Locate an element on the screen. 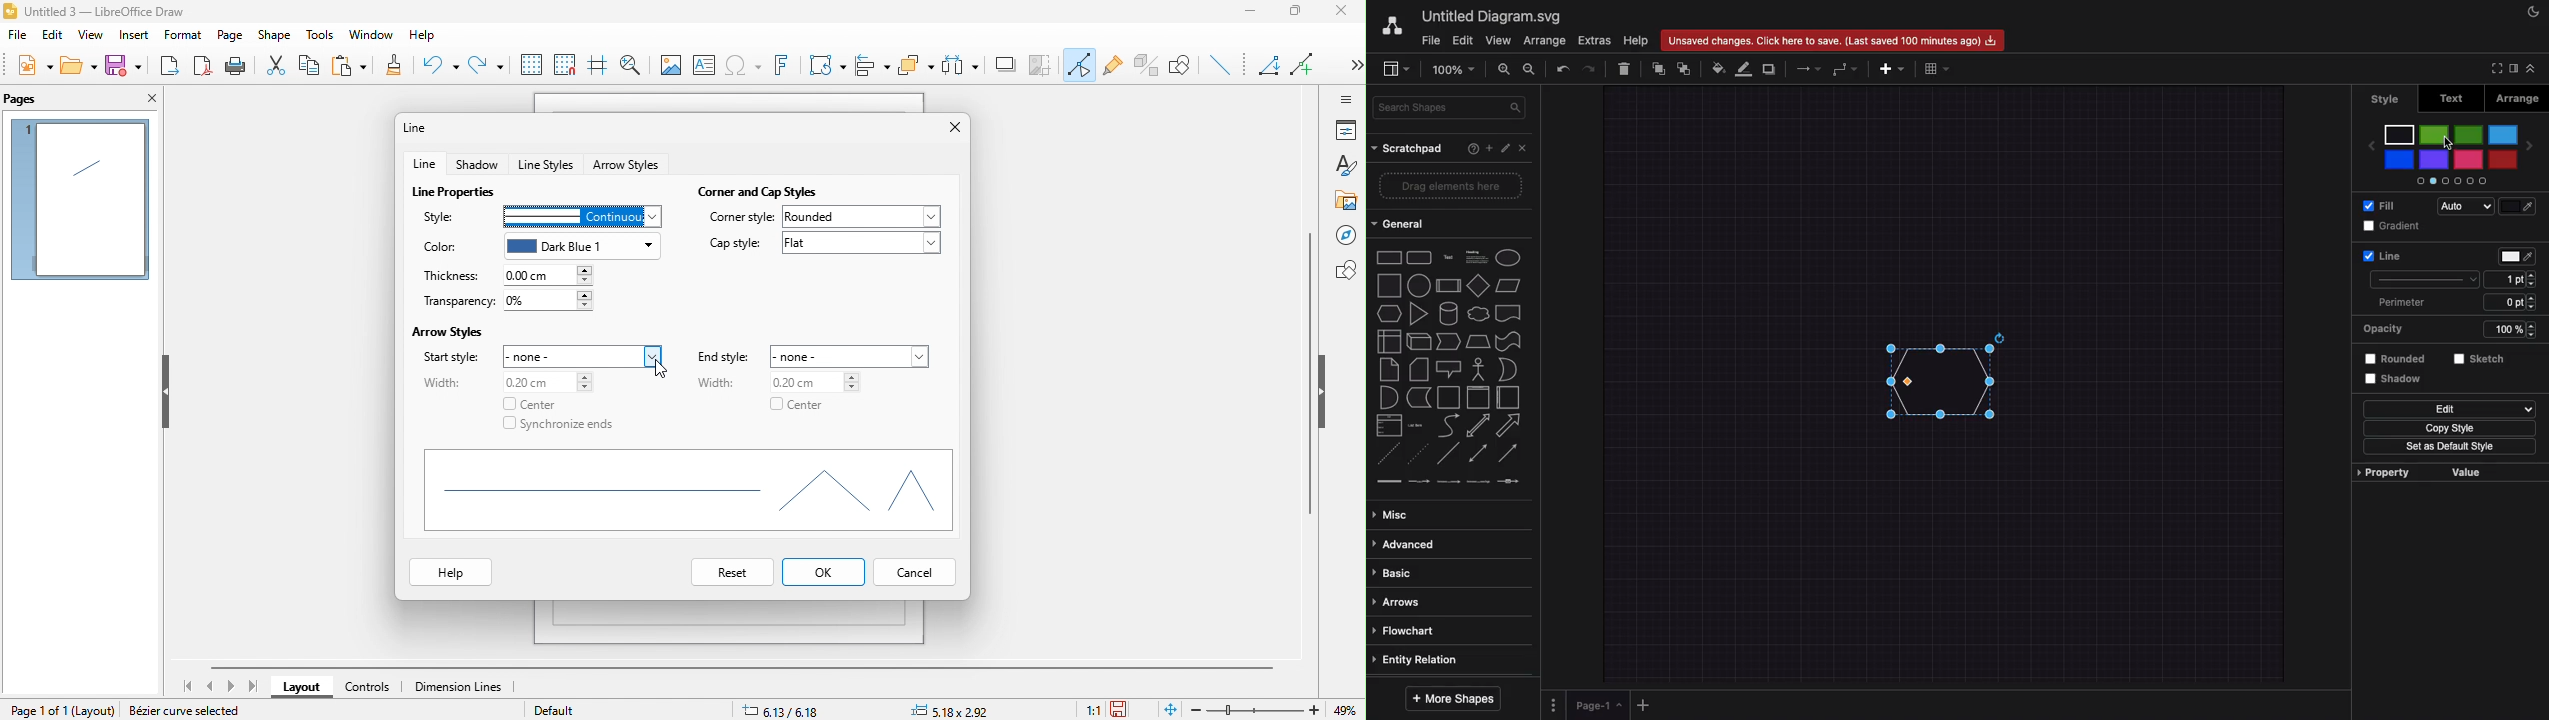 The image size is (2576, 728). crop image is located at coordinates (1043, 63).